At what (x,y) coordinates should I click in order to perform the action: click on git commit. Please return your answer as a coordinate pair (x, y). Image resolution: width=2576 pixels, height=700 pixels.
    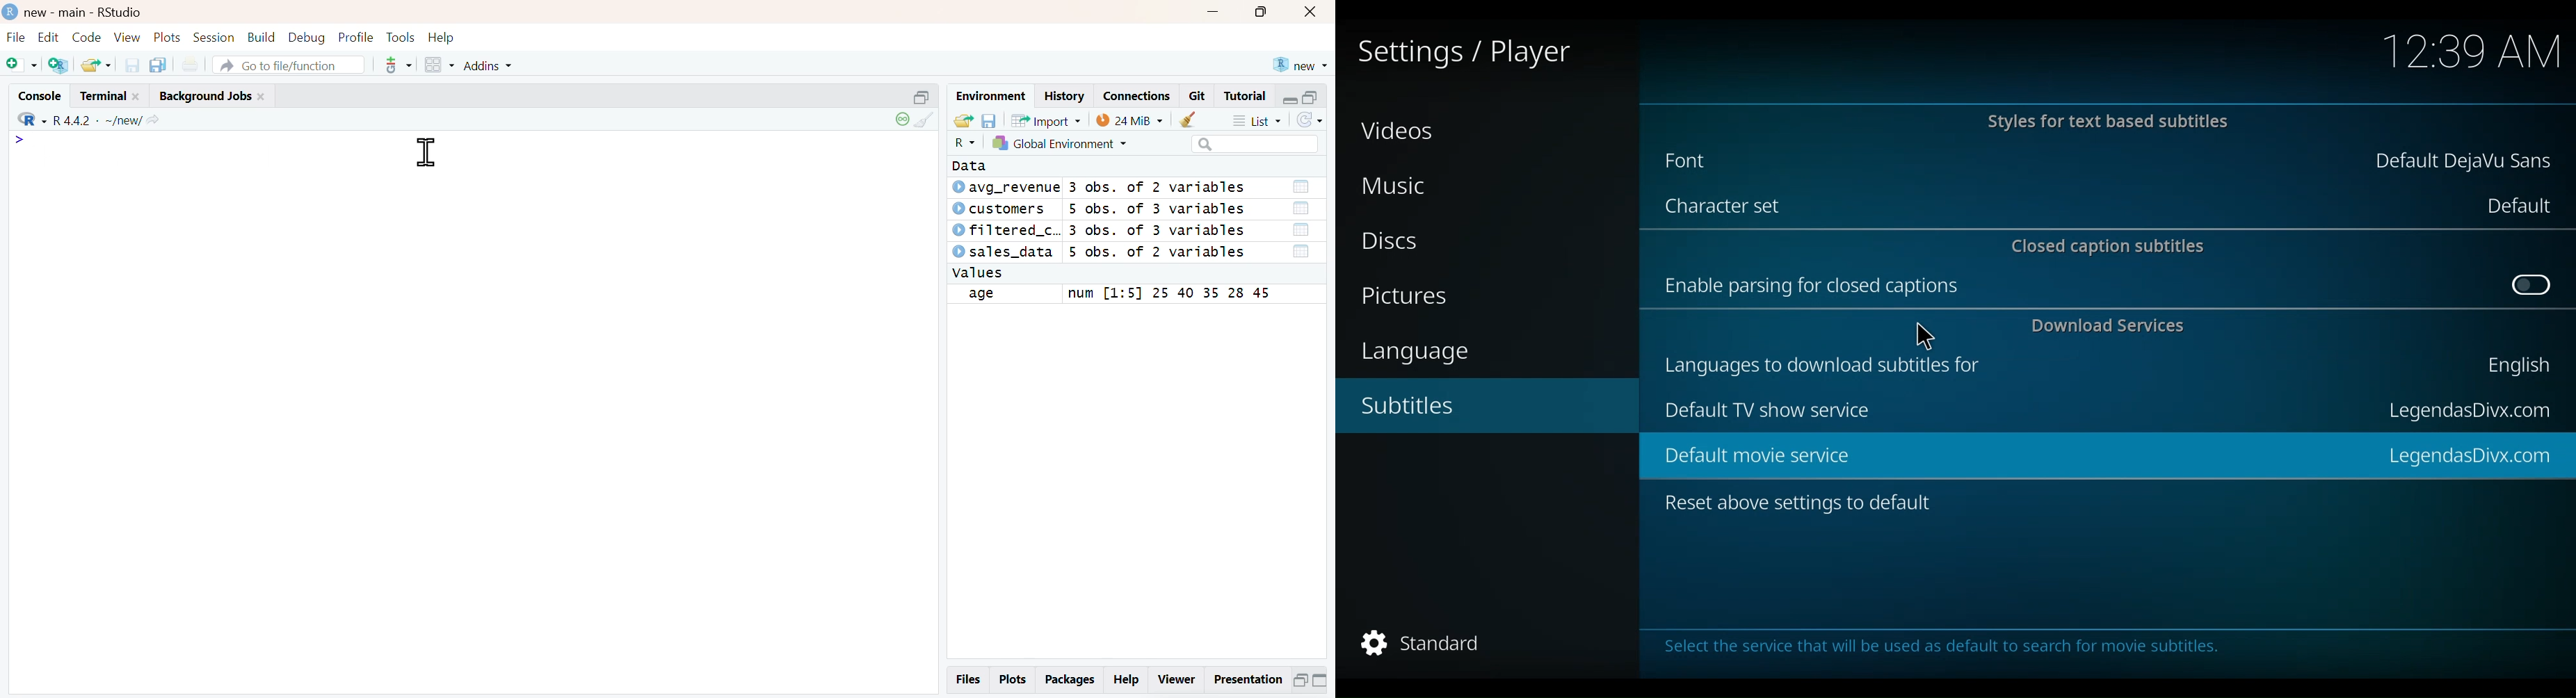
    Looking at the image, I should click on (394, 65).